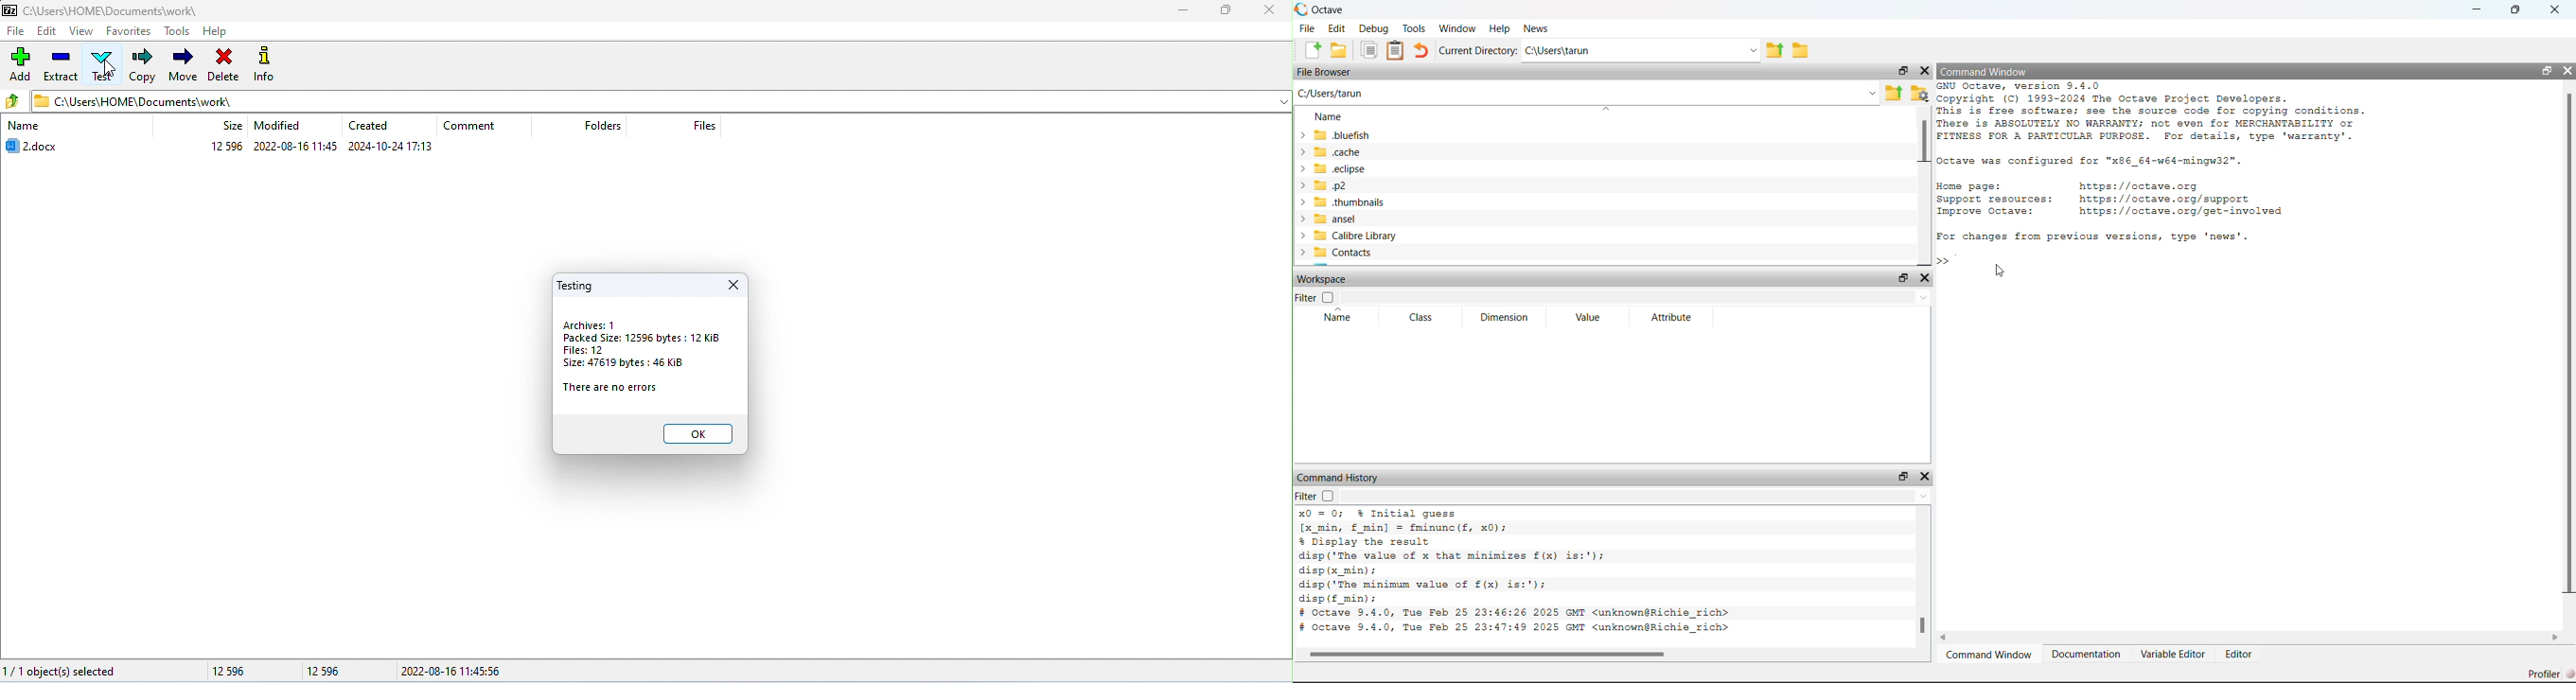  I want to click on > _cache, so click(1333, 152).